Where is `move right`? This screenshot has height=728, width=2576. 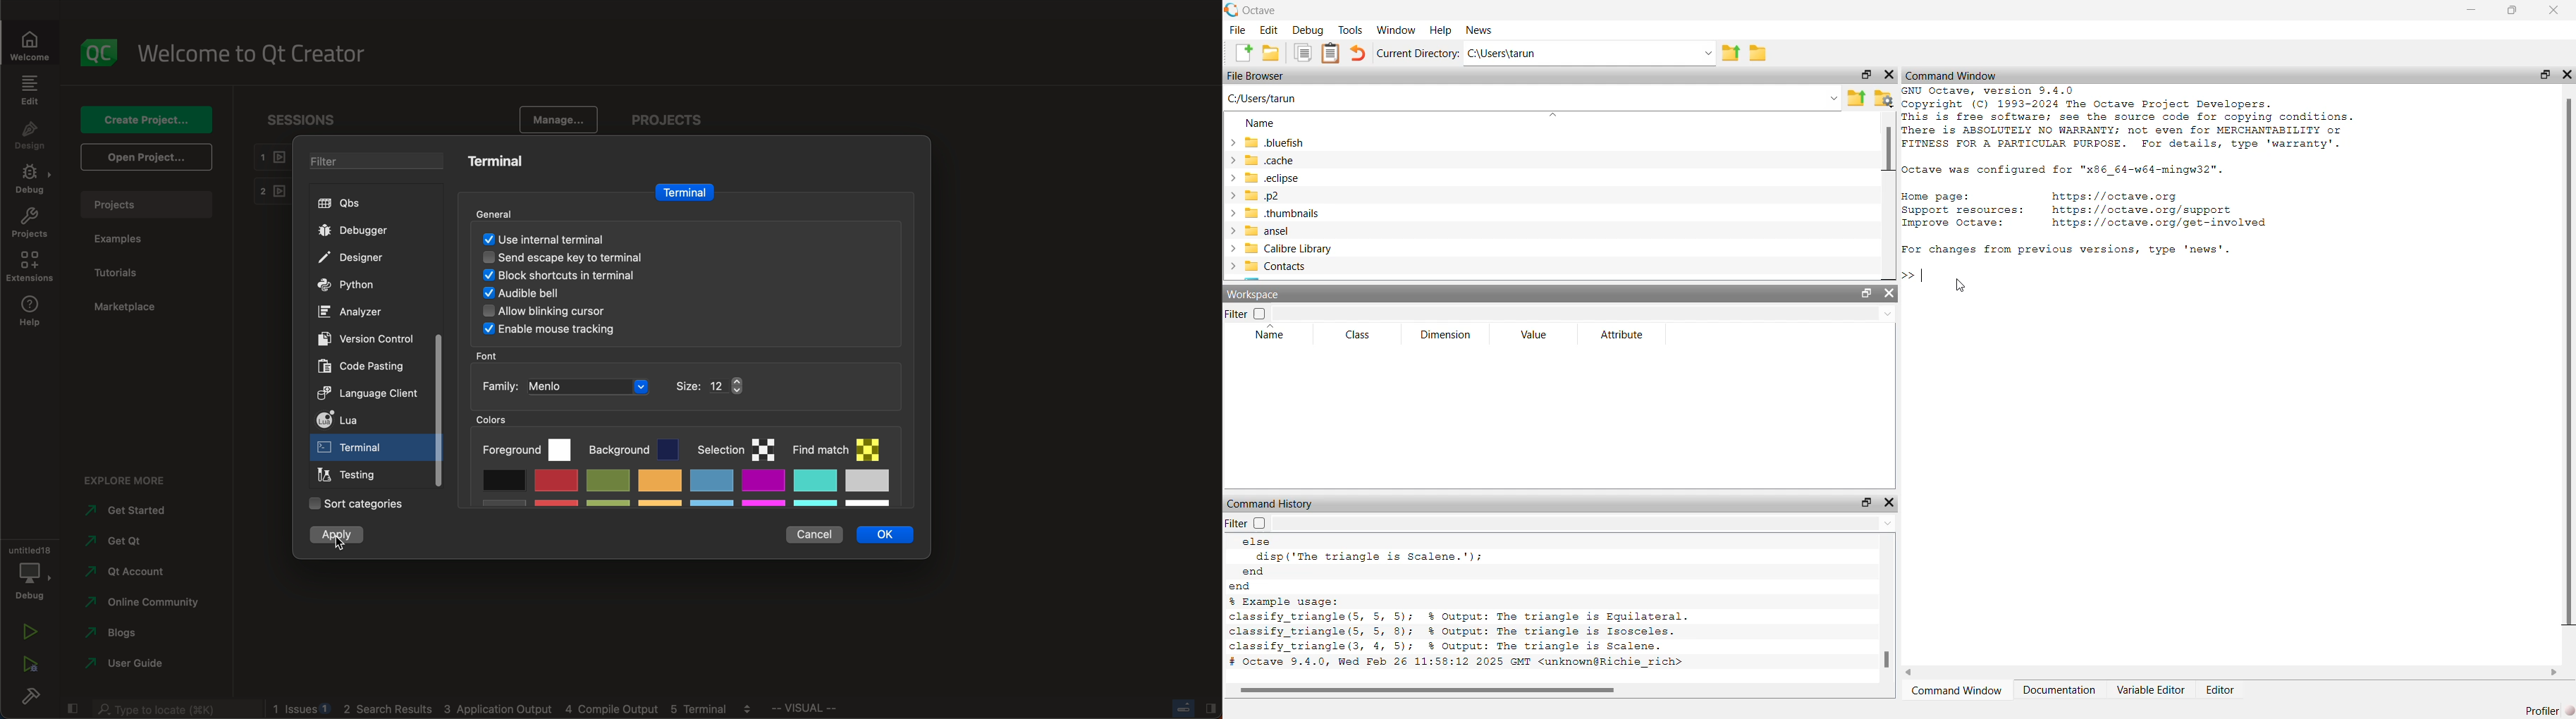 move right is located at coordinates (2553, 672).